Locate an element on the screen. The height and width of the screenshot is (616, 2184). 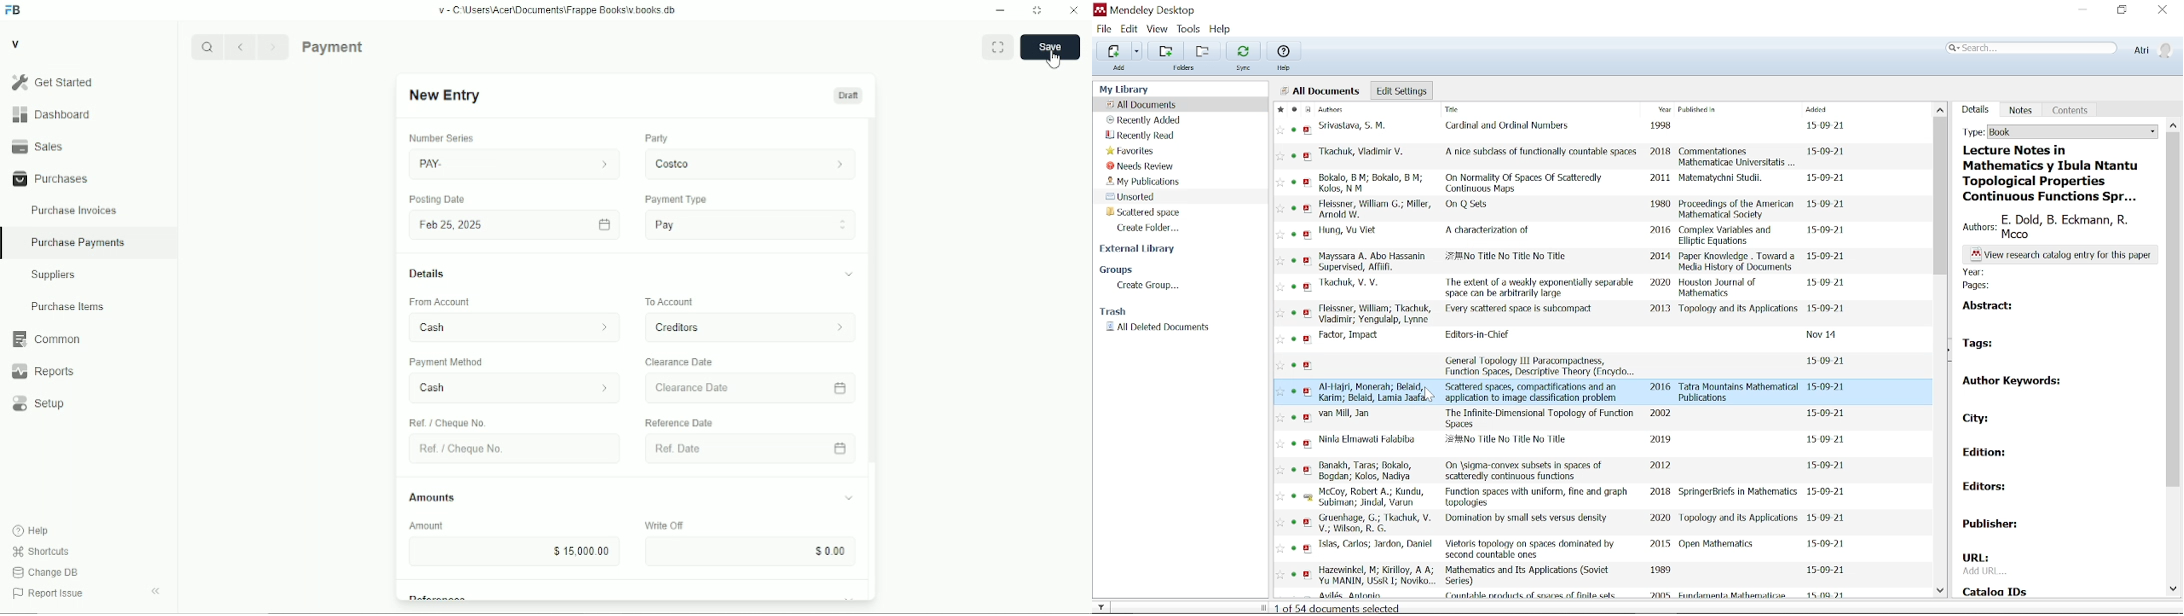
title is located at coordinates (2055, 173).